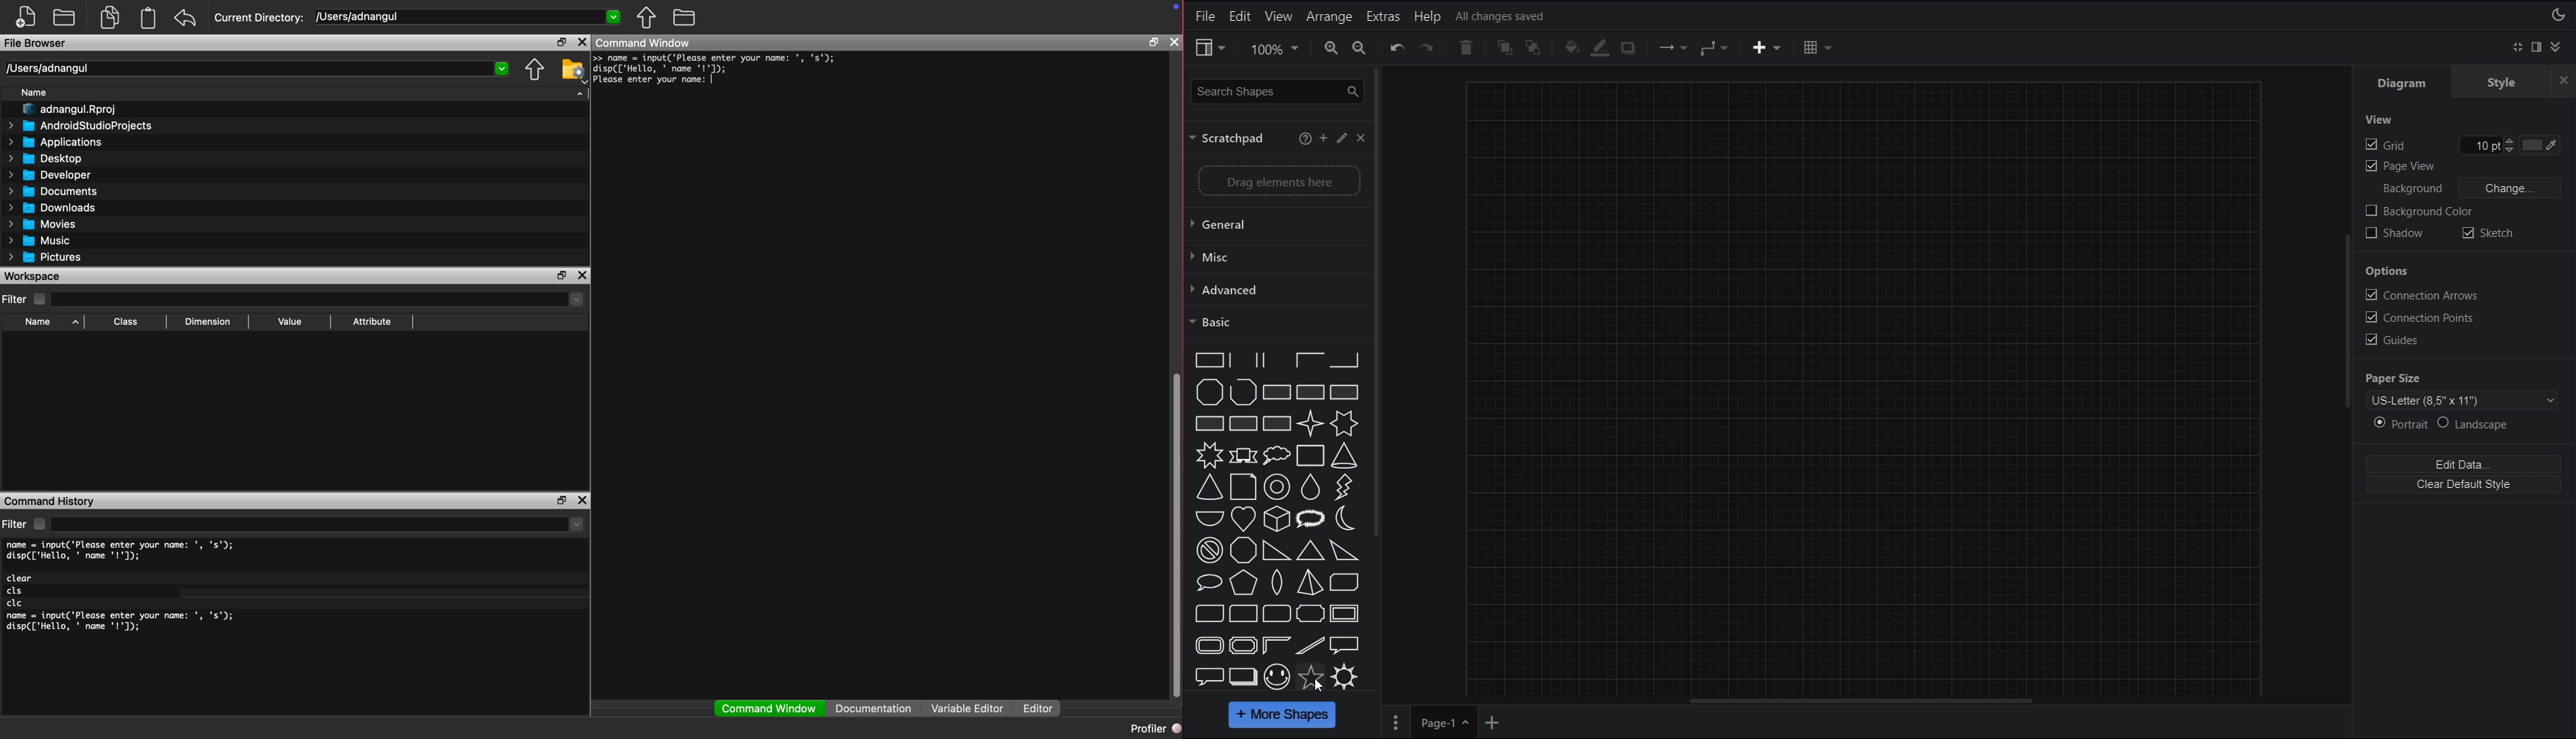 The height and width of the screenshot is (756, 2576). I want to click on moon, so click(1344, 518).